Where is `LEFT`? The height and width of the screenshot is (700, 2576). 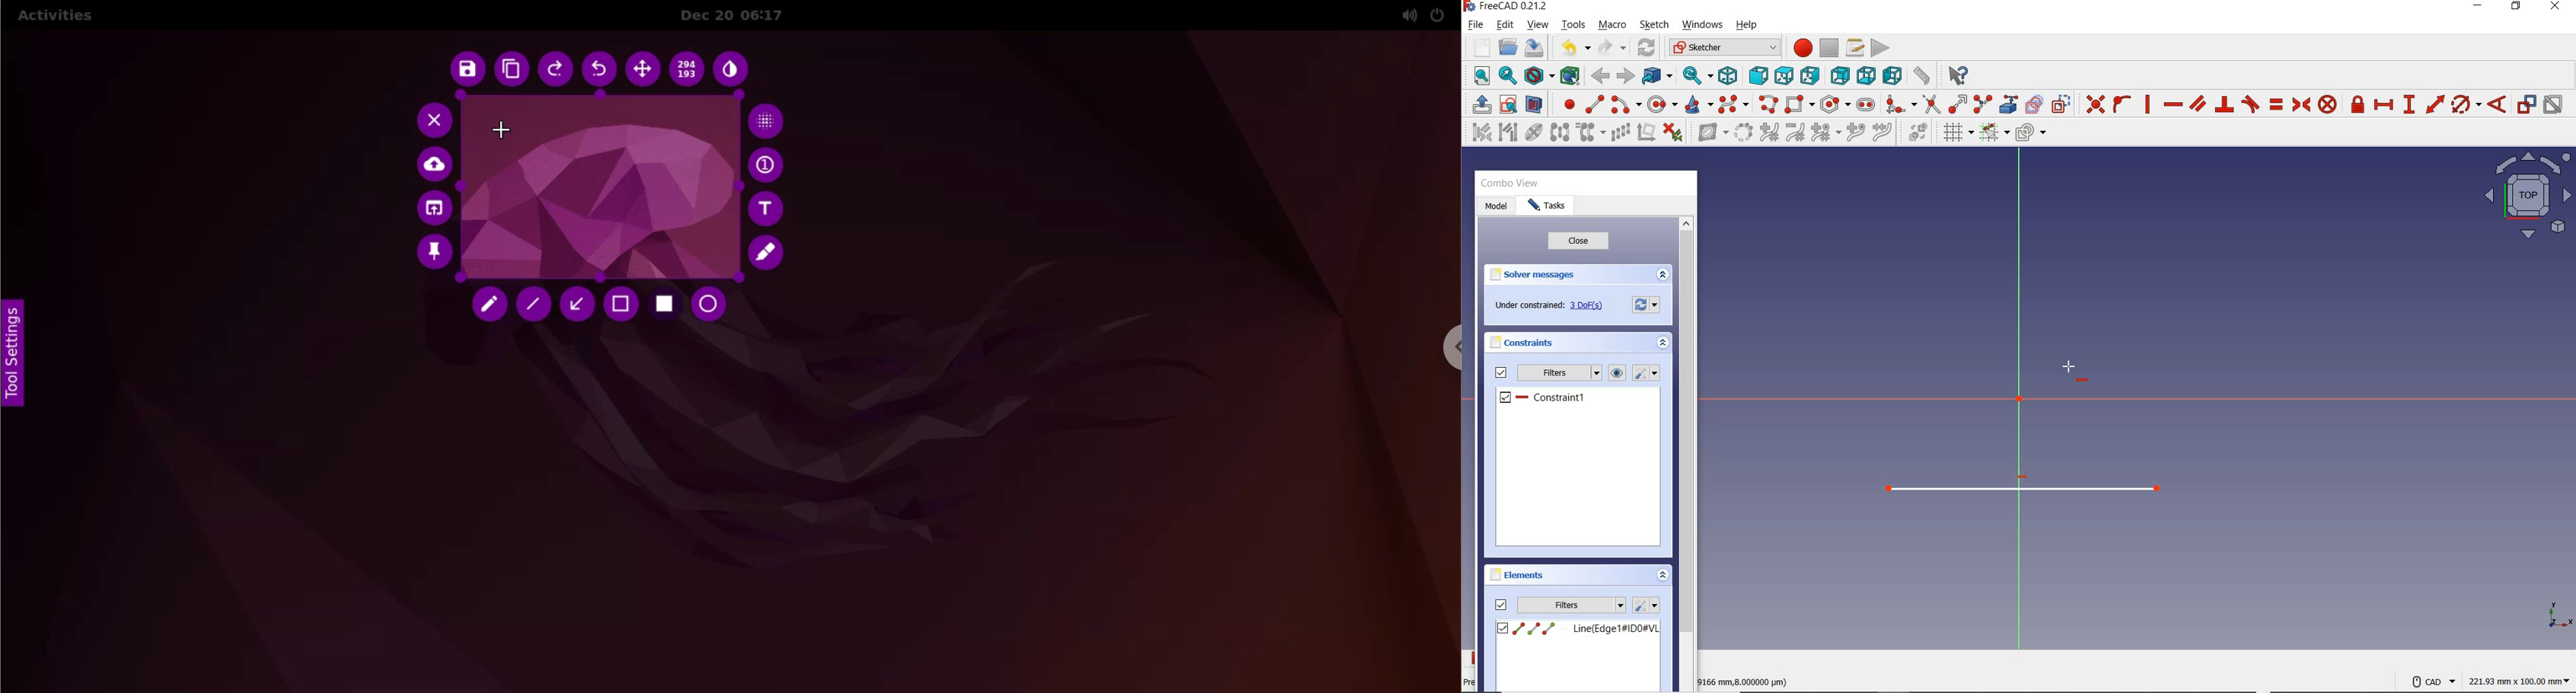 LEFT is located at coordinates (1894, 76).